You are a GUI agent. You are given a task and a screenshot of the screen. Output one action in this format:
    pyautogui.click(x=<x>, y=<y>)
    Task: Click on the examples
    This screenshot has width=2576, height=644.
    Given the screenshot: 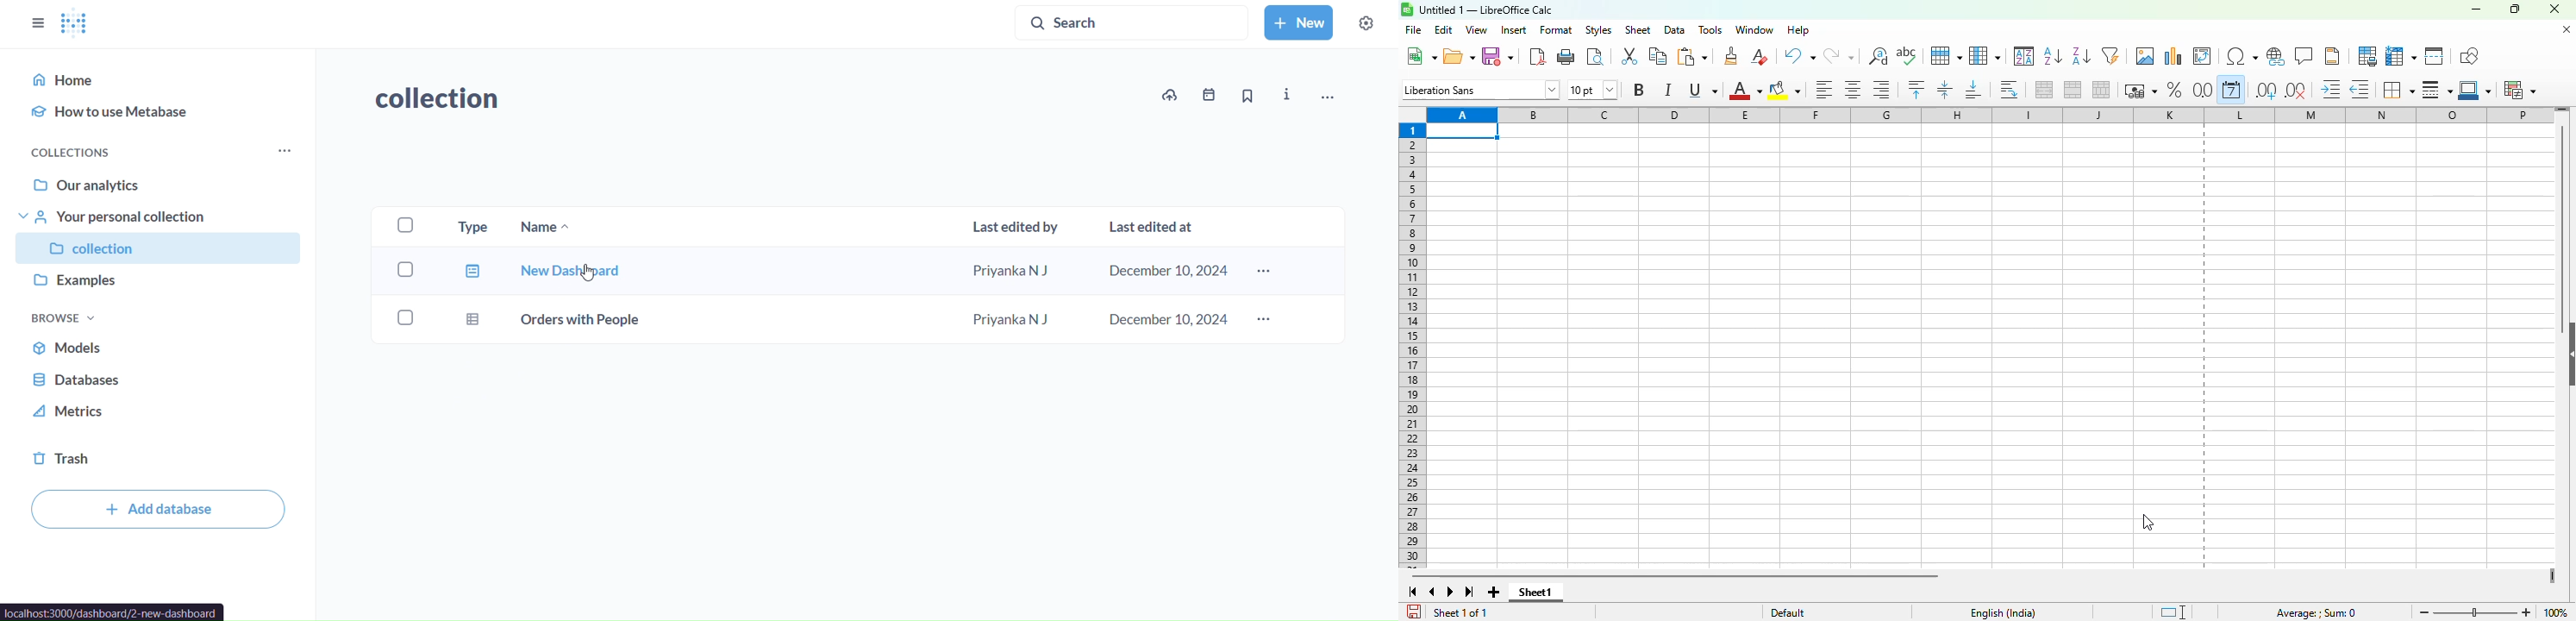 What is the action you would take?
    pyautogui.click(x=160, y=282)
    